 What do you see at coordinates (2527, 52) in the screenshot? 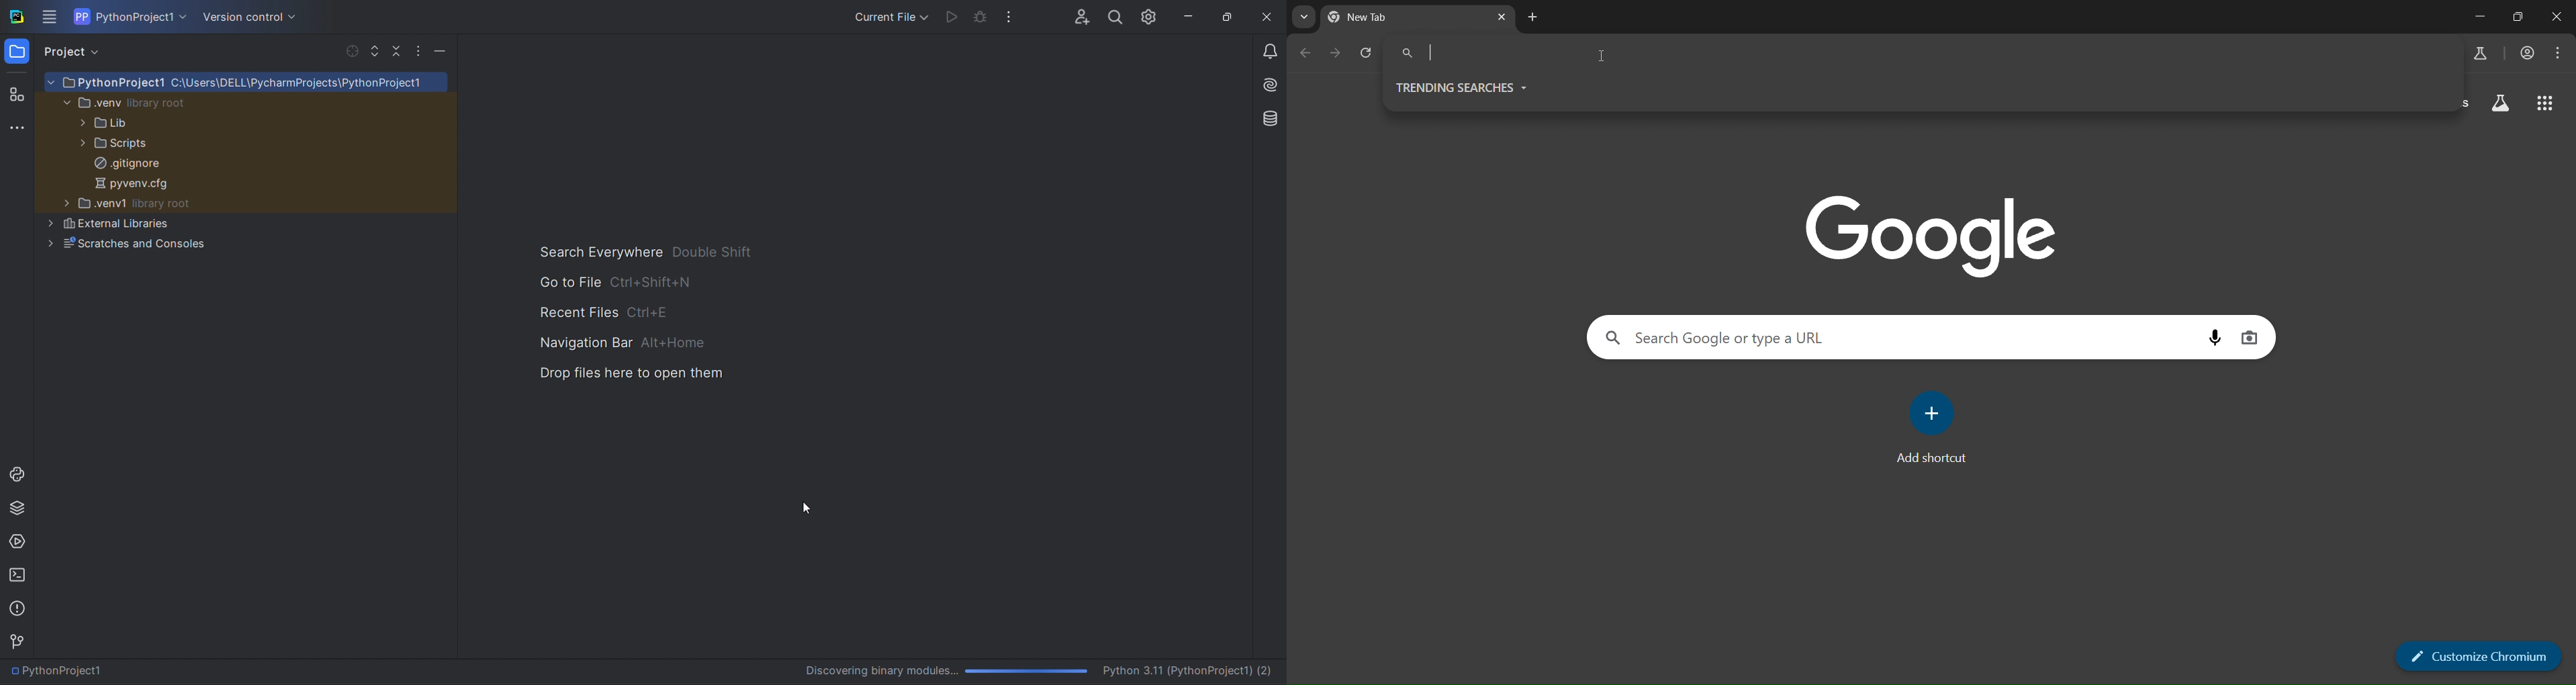
I see `accounts` at bounding box center [2527, 52].